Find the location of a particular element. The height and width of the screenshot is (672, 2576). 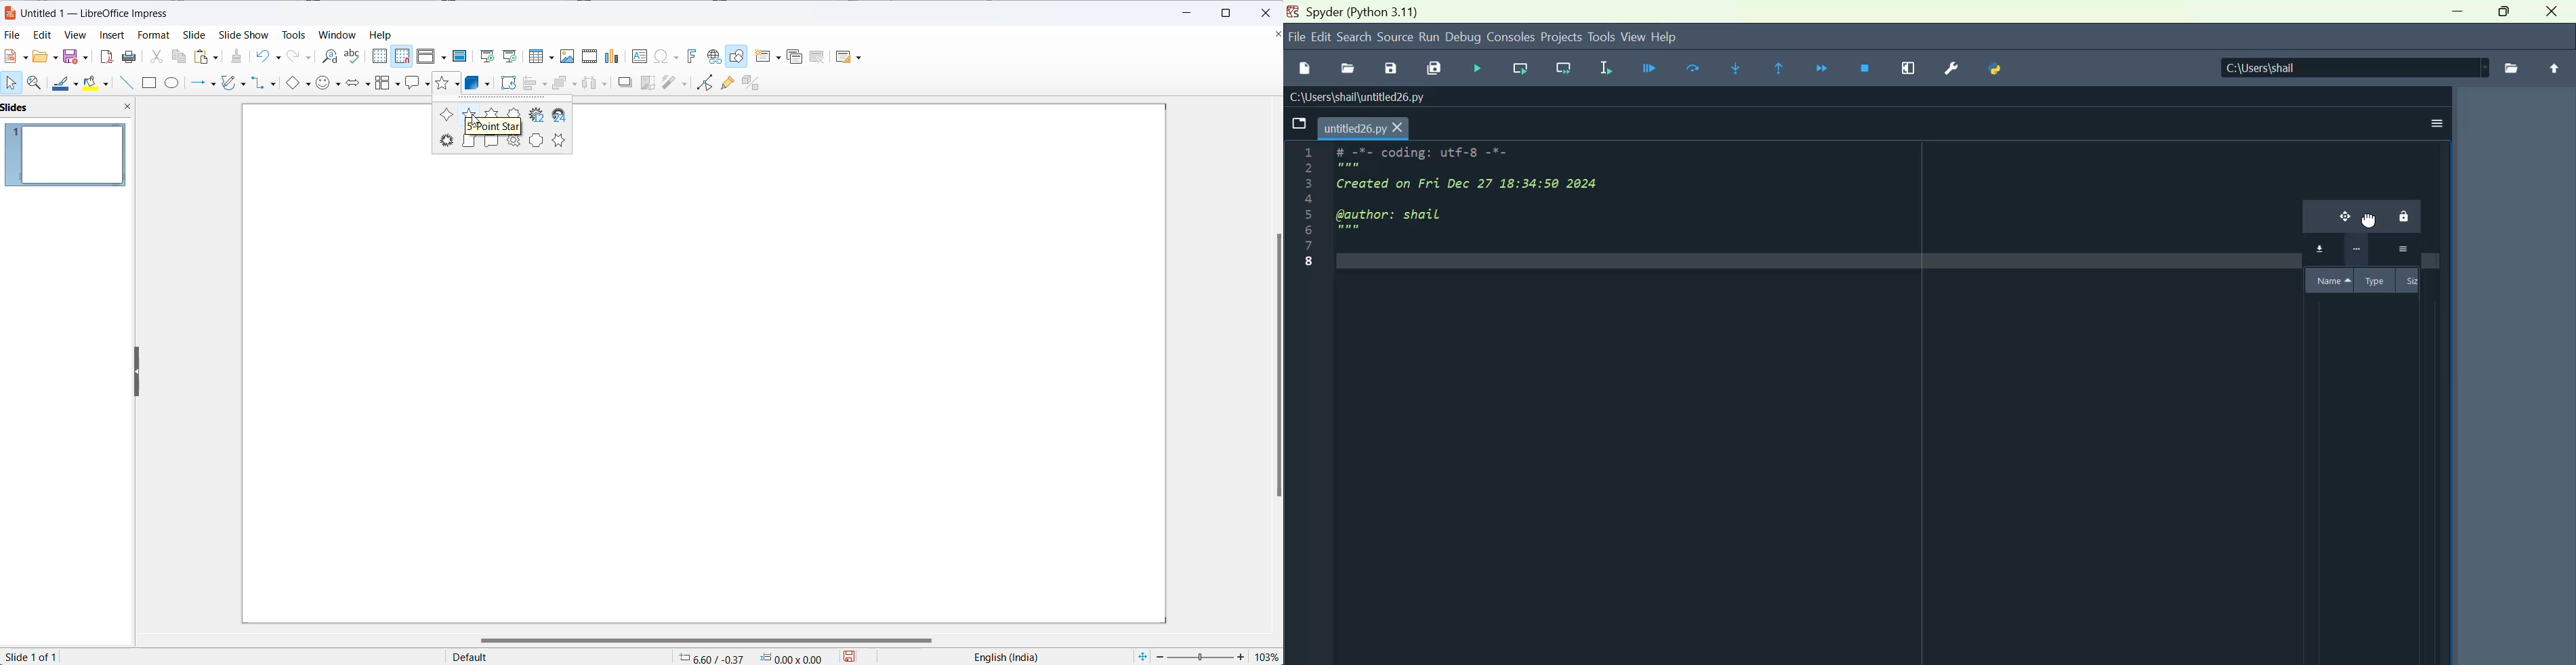

fill color is located at coordinates (100, 83).